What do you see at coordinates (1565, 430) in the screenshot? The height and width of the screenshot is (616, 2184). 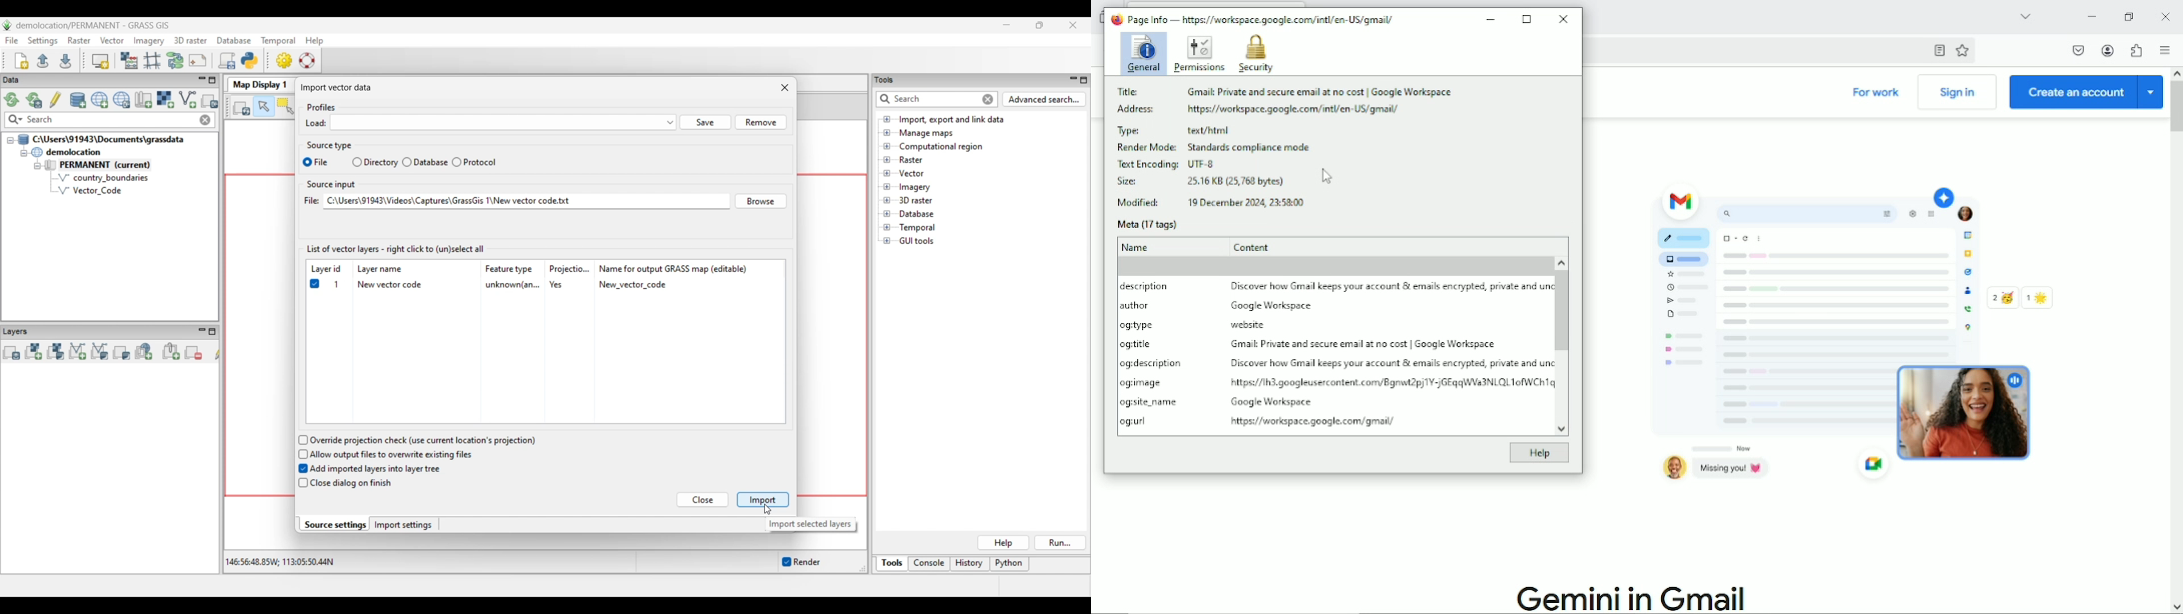 I see `move down` at bounding box center [1565, 430].